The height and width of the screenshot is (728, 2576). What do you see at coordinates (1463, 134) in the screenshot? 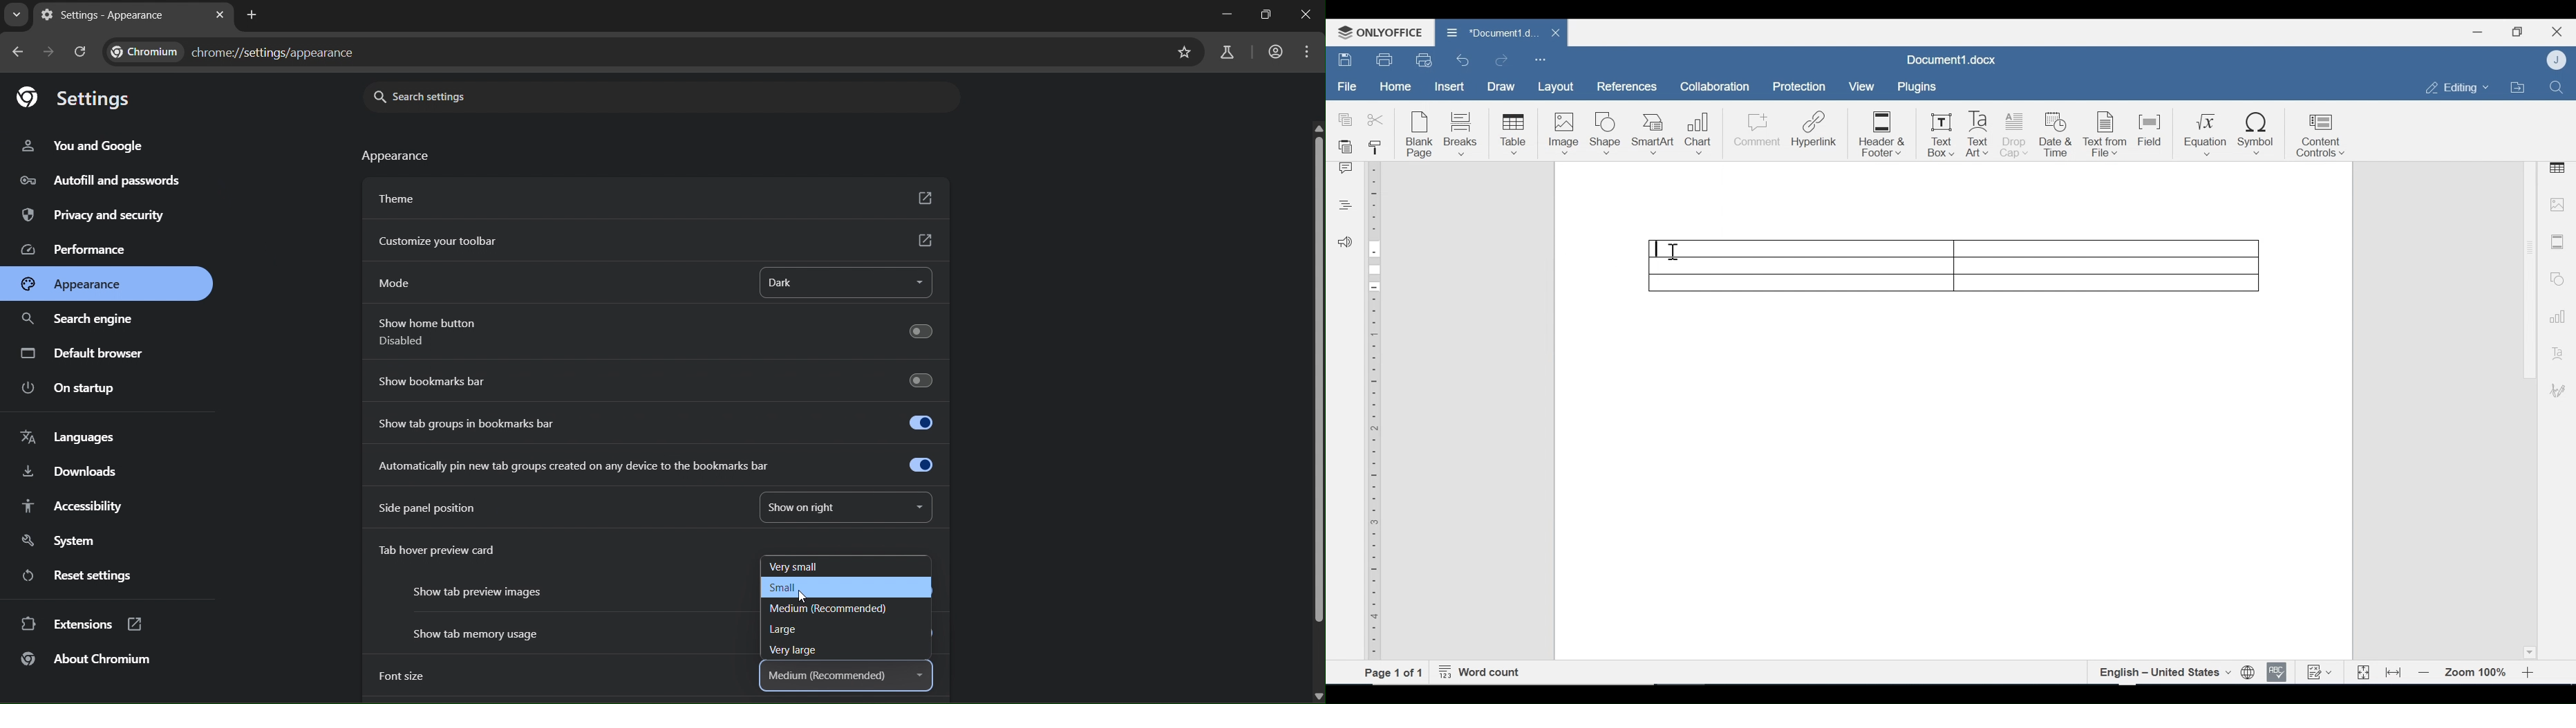
I see `Breaks` at bounding box center [1463, 134].